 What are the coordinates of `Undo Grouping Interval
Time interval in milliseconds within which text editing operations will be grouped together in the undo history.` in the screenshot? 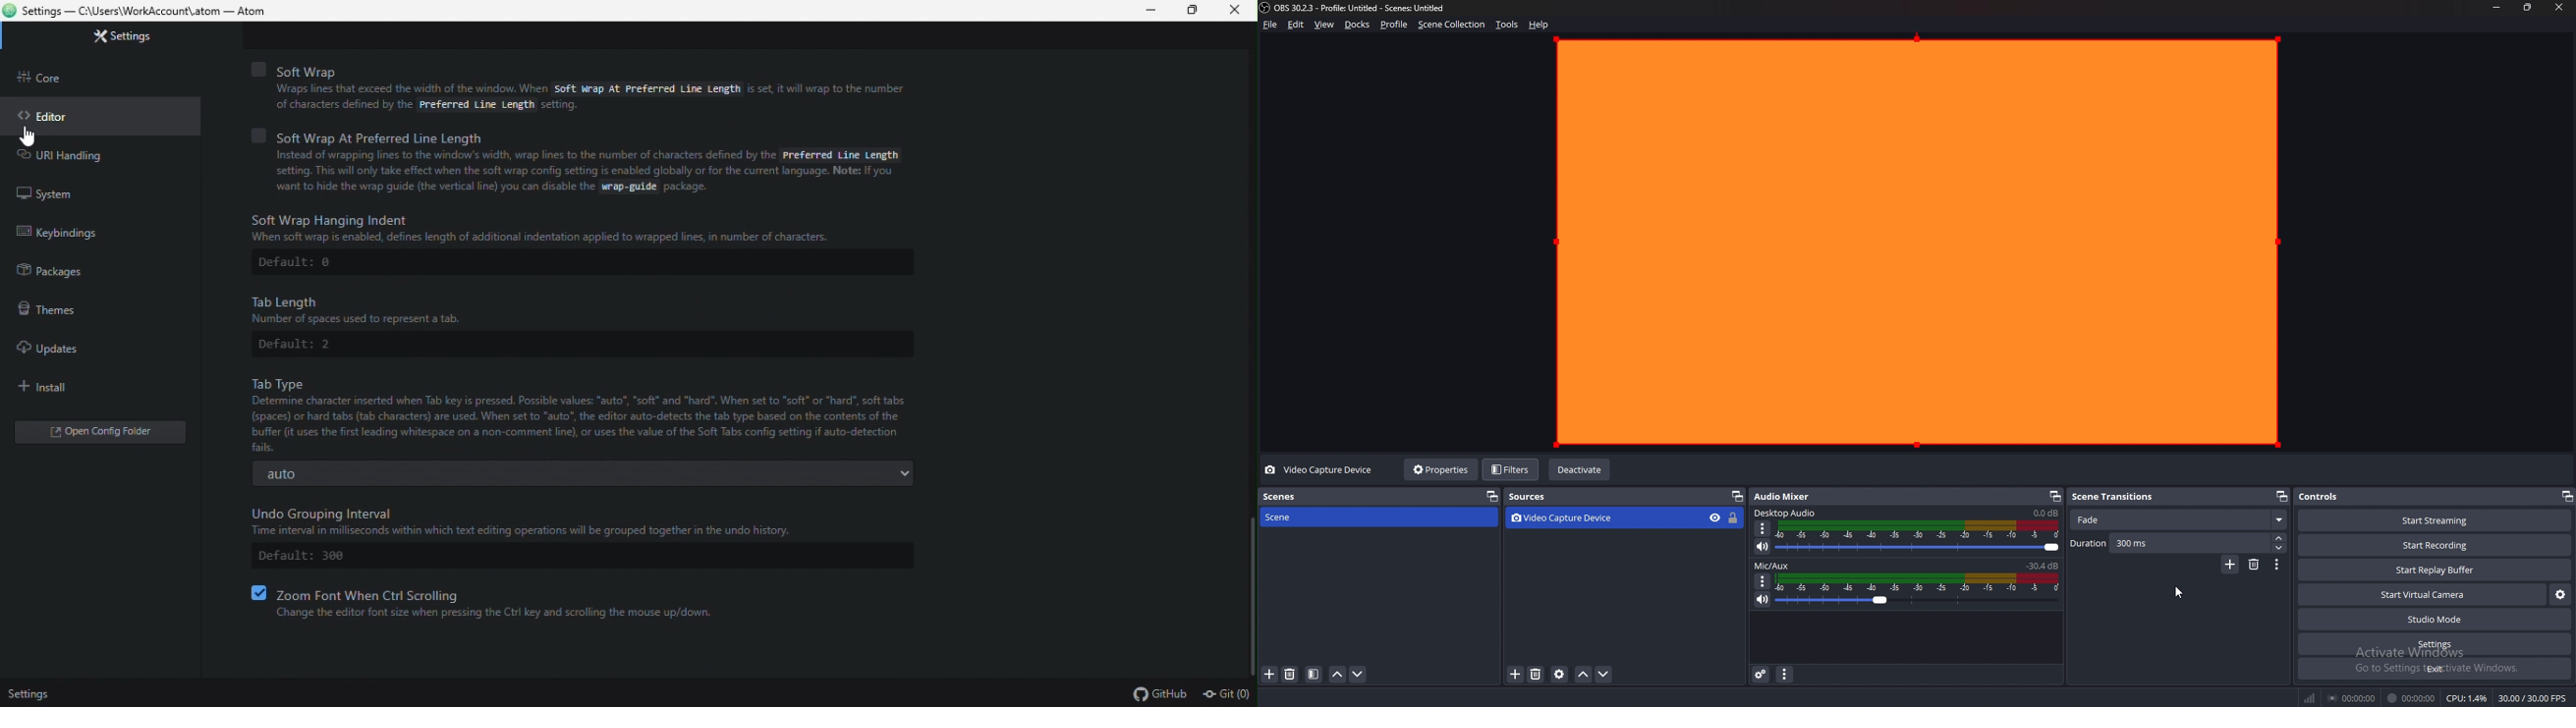 It's located at (553, 522).